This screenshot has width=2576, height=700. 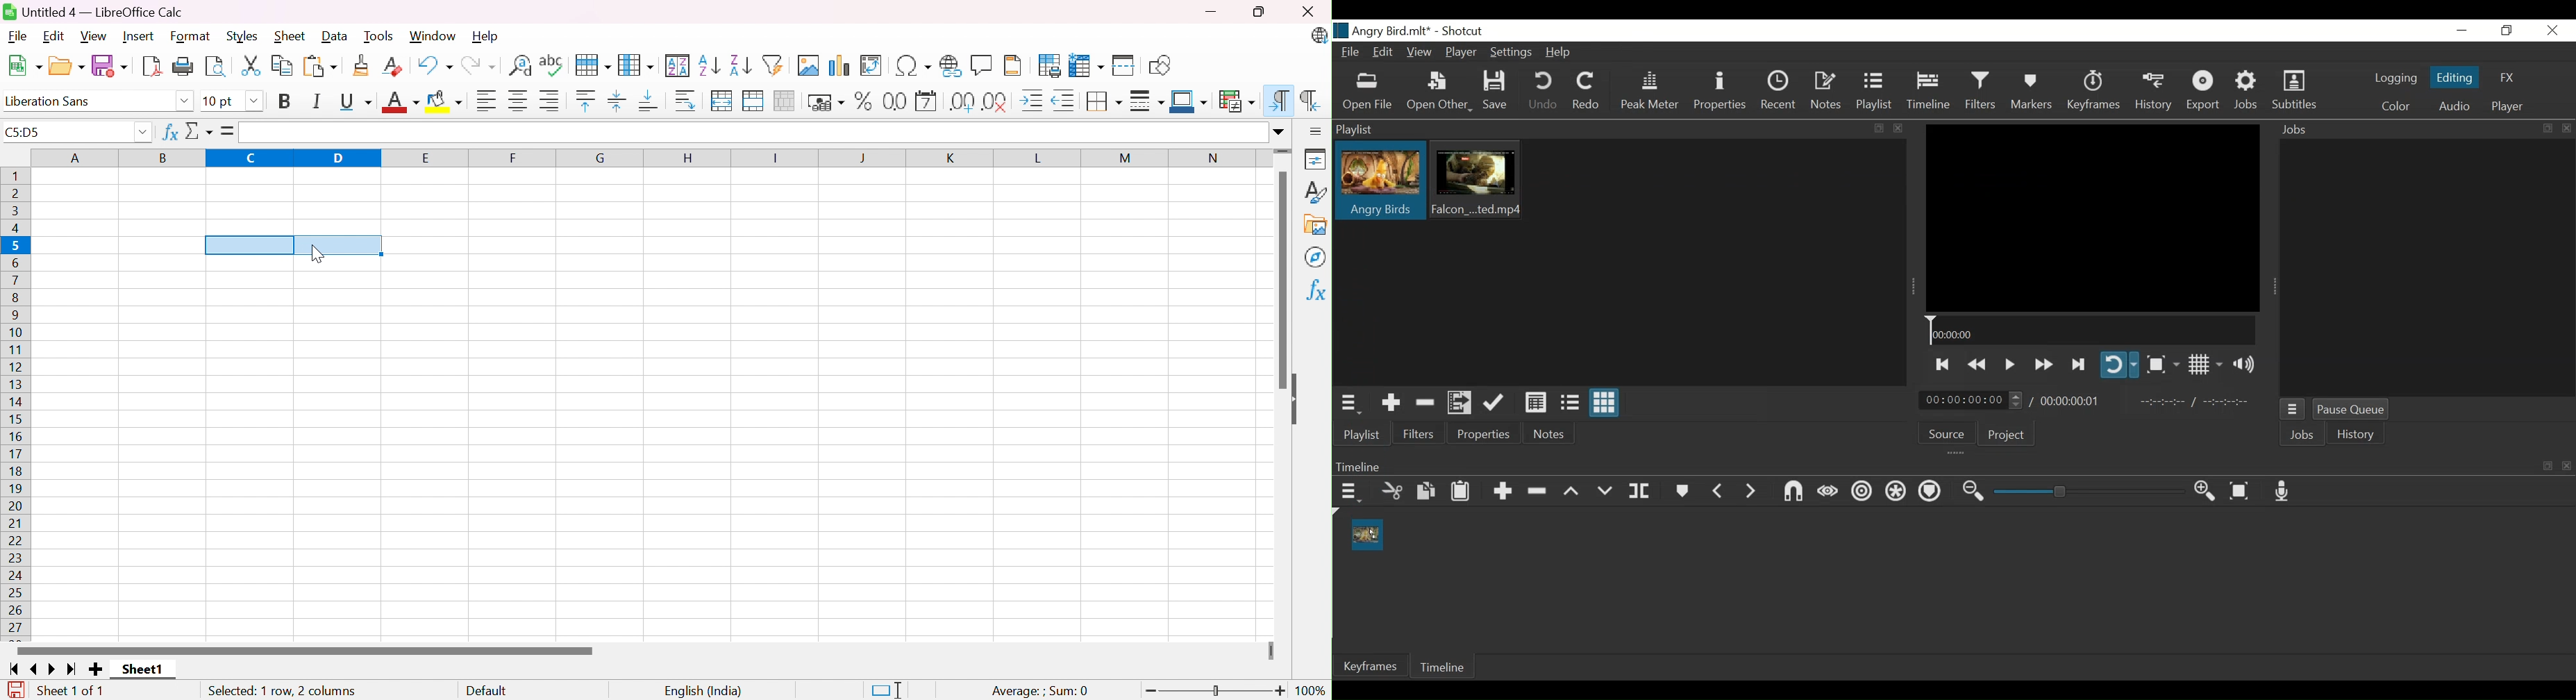 What do you see at coordinates (1459, 491) in the screenshot?
I see `Paste` at bounding box center [1459, 491].